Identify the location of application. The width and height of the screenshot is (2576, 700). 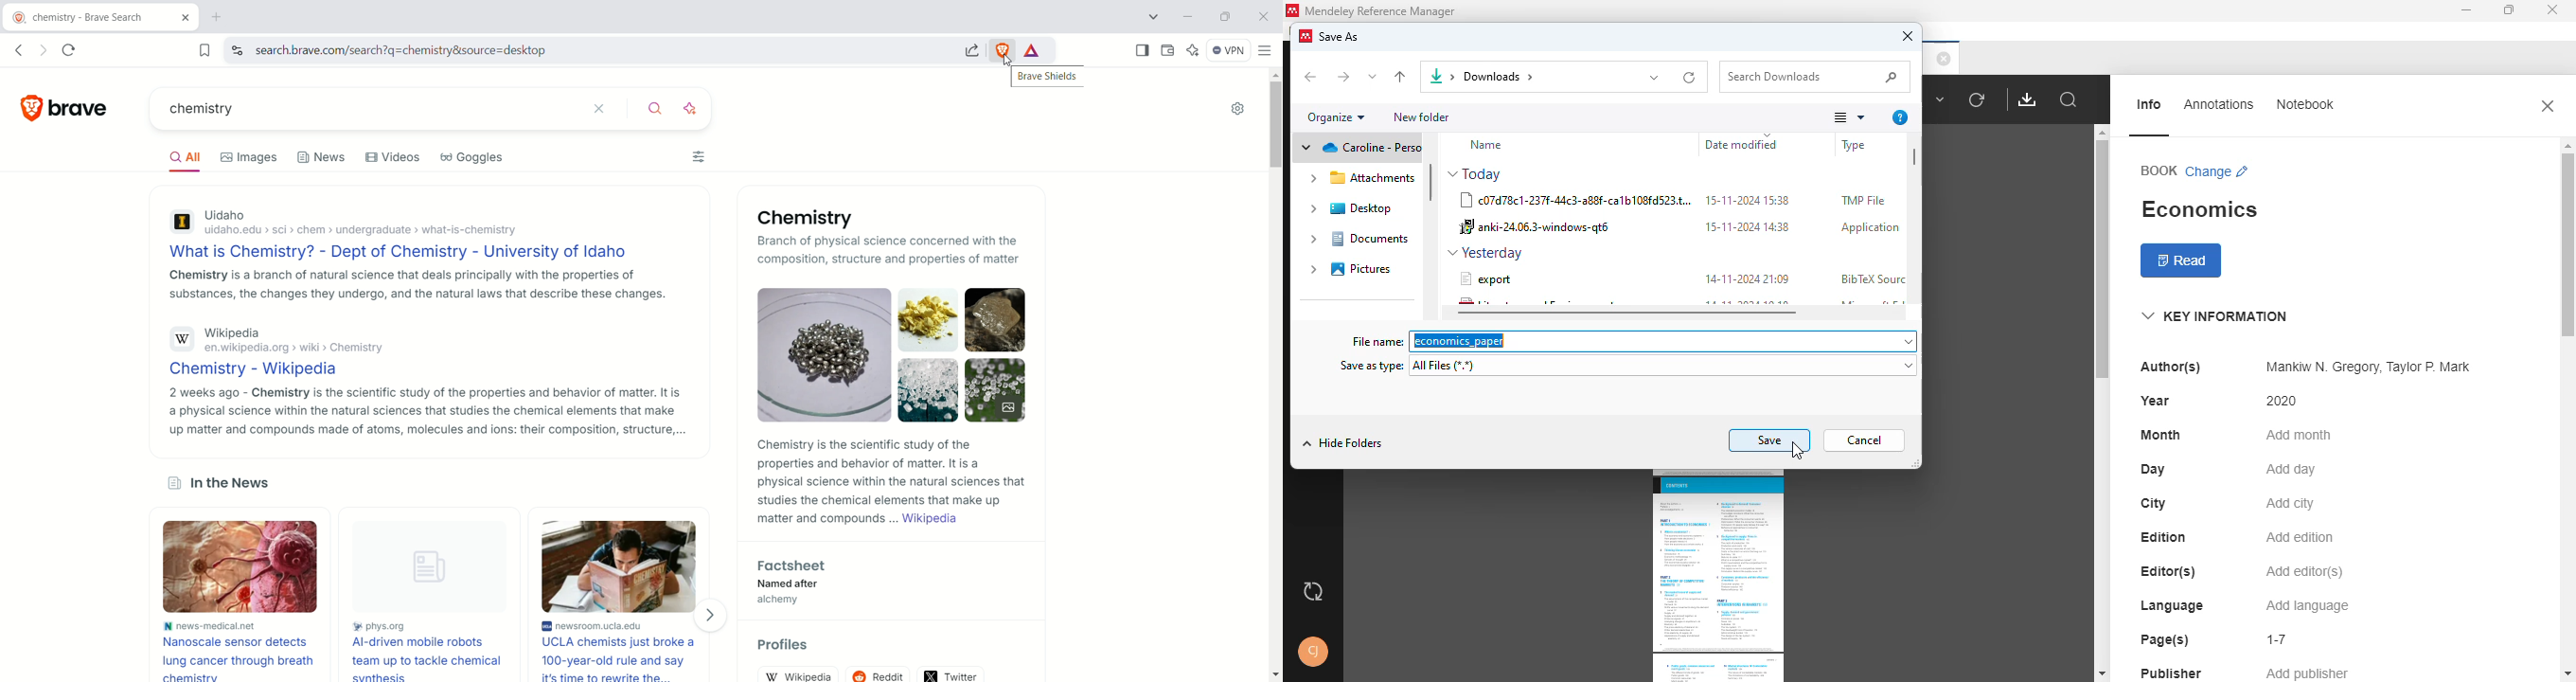
(1870, 228).